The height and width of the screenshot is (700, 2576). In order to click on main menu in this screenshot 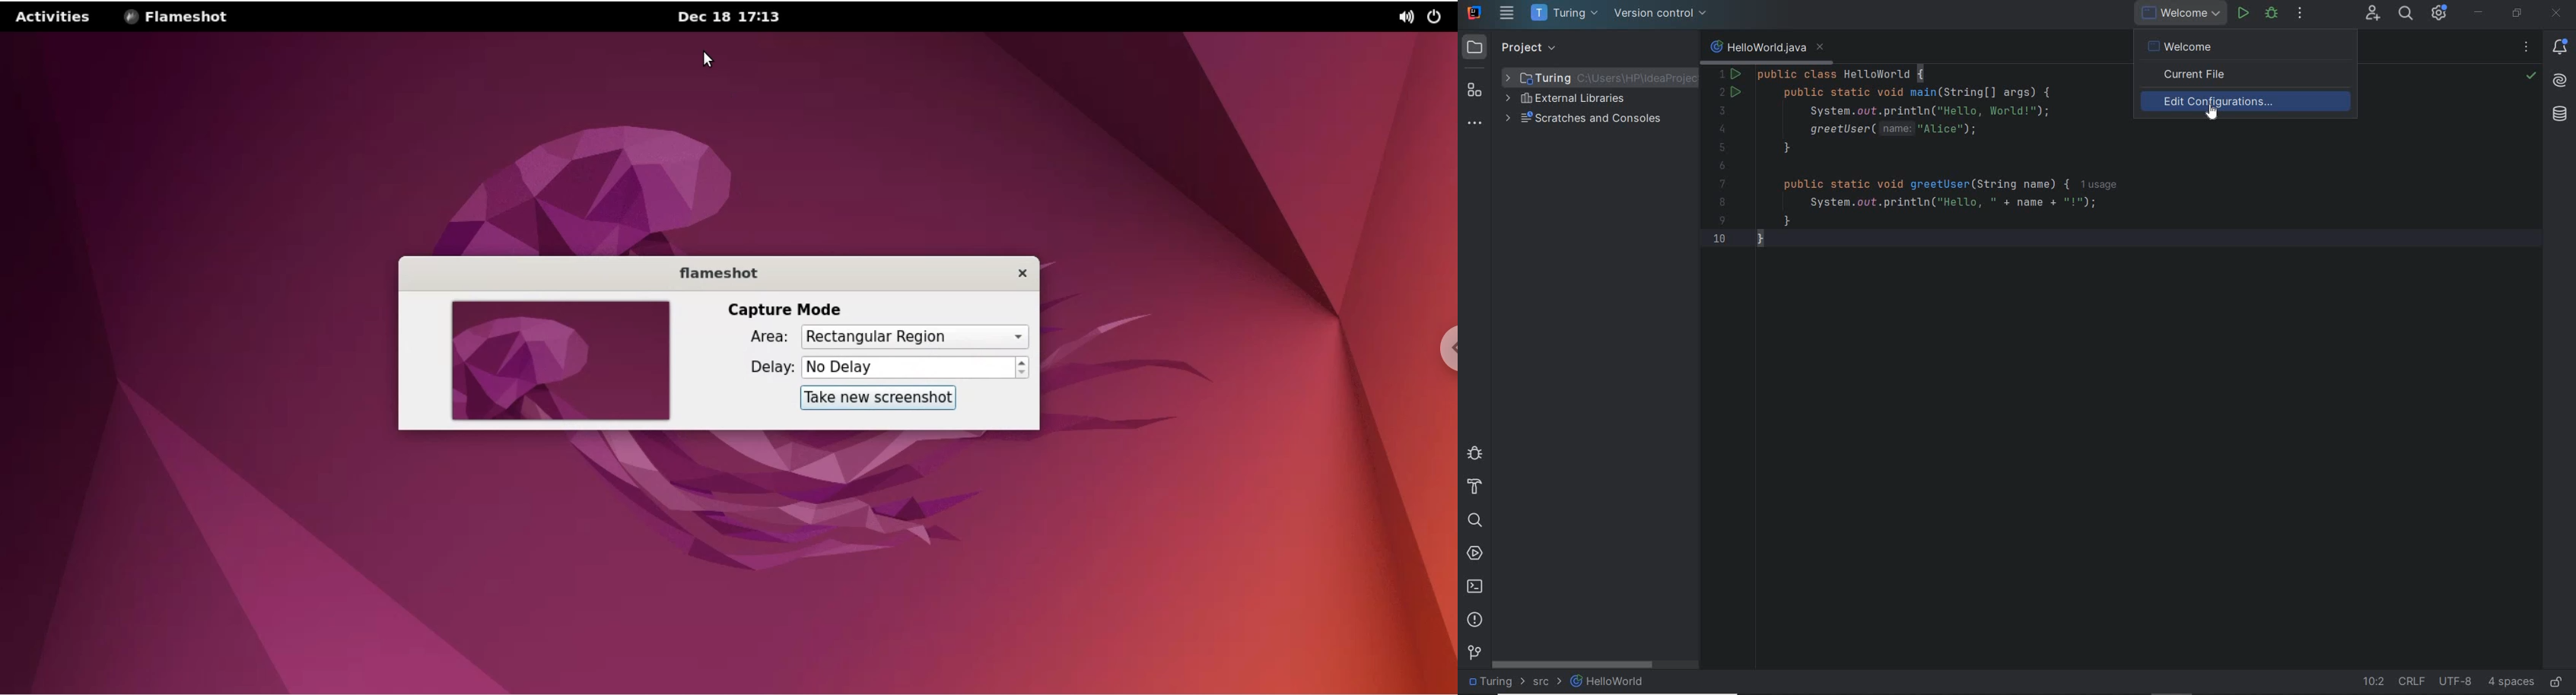, I will do `click(1508, 13)`.